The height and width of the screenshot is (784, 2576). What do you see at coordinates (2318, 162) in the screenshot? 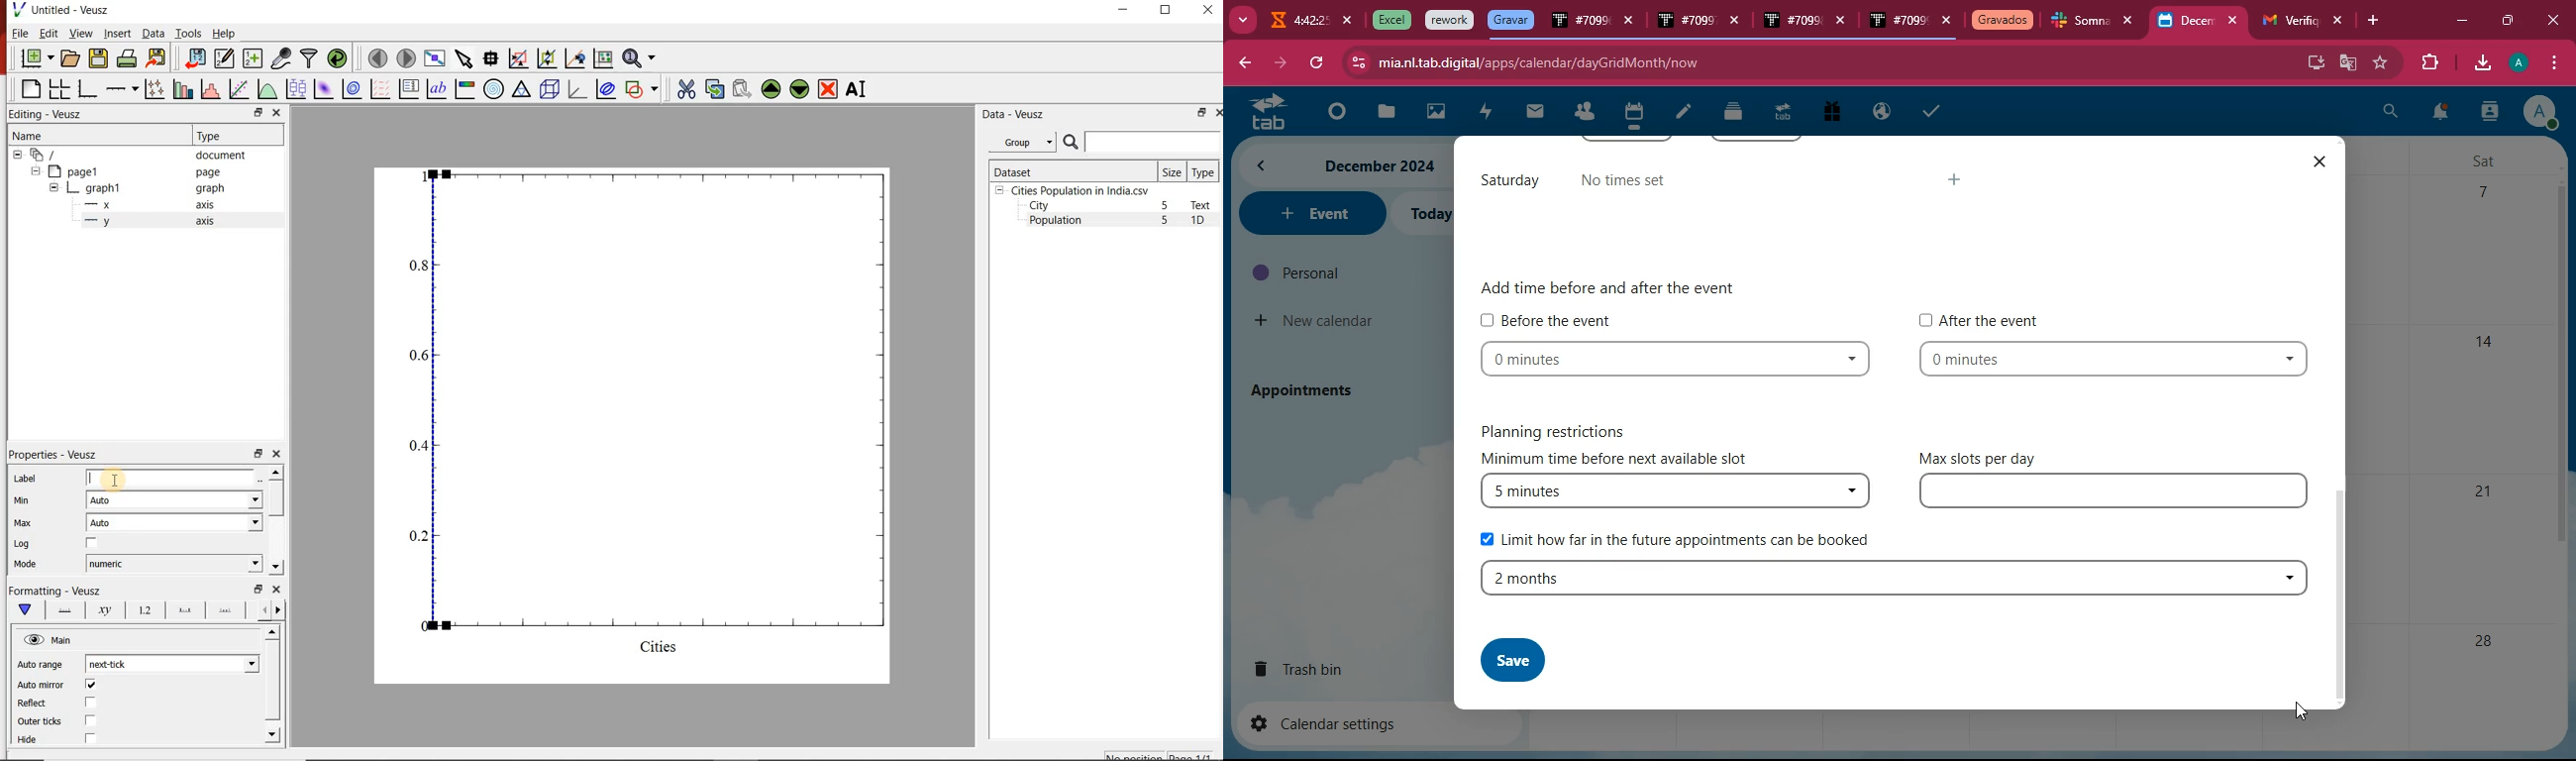
I see `close` at bounding box center [2318, 162].